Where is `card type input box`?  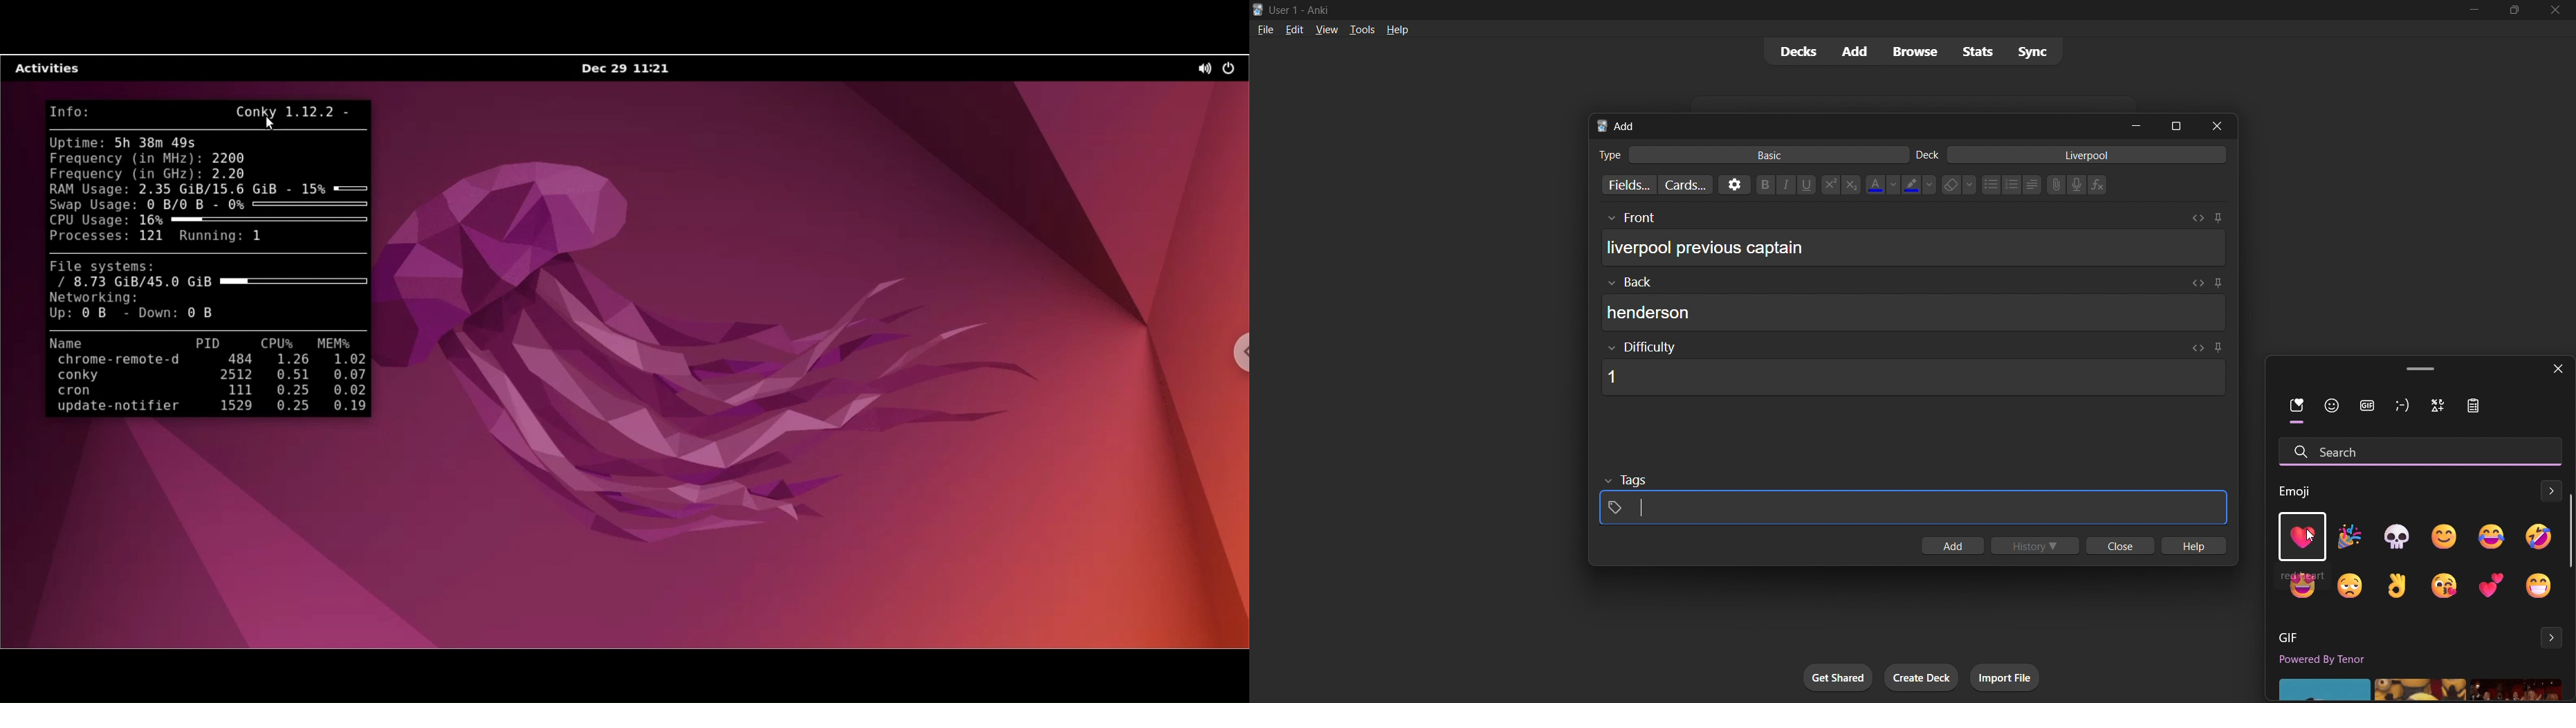 card type input box is located at coordinates (1745, 152).